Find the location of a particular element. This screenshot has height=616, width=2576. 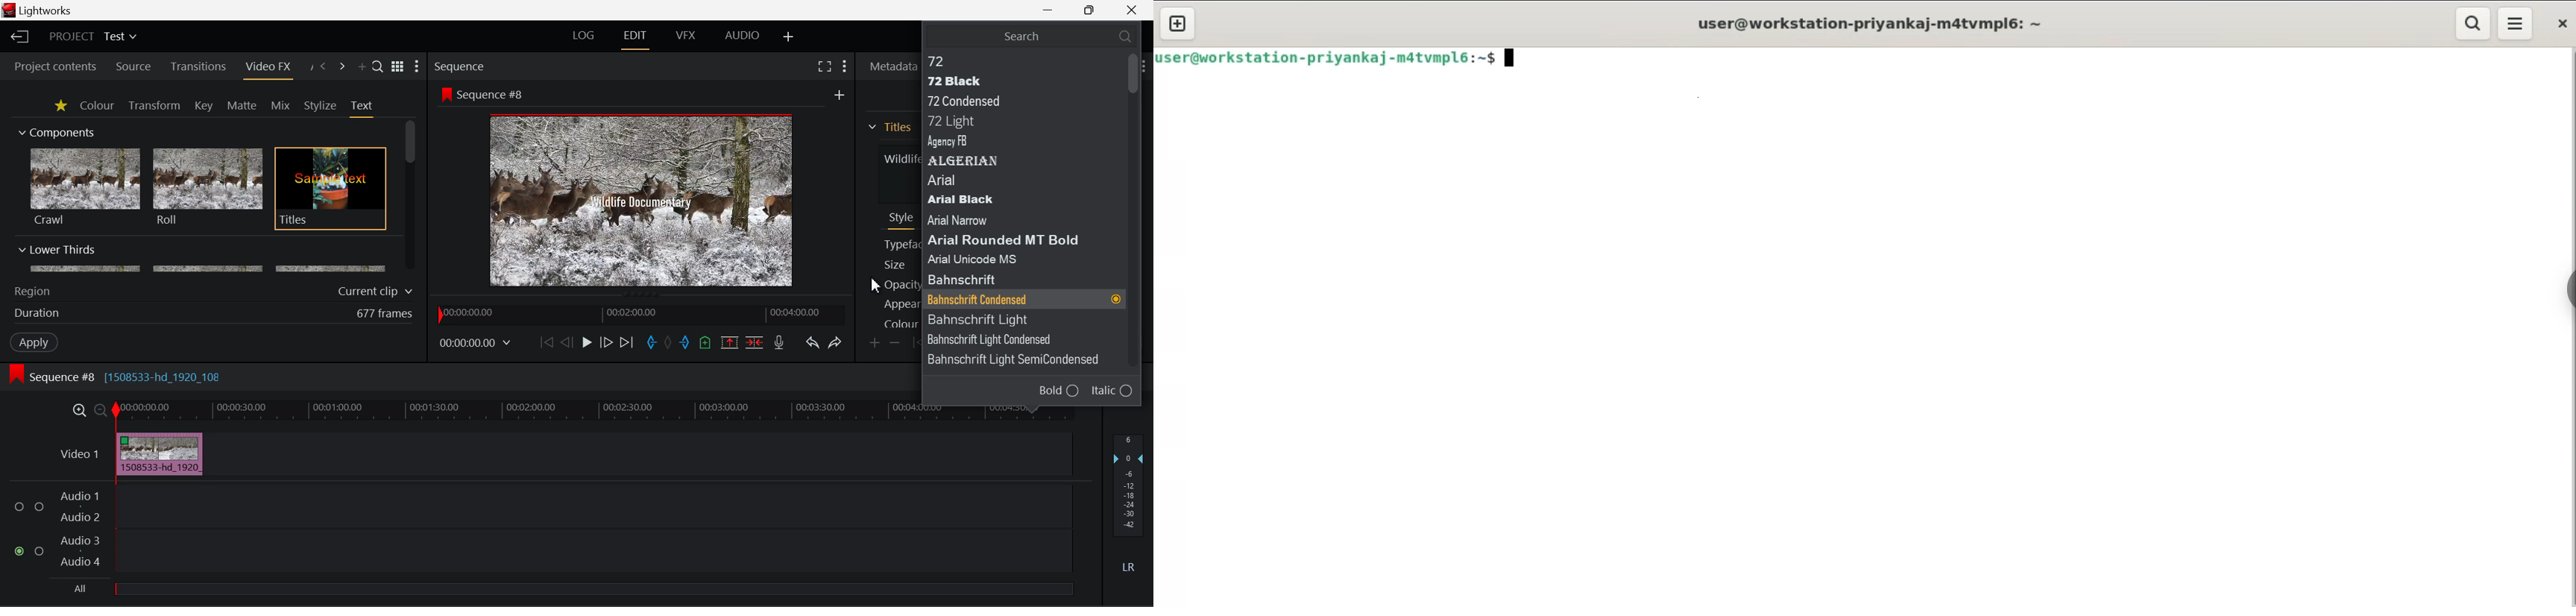

Add Layout is located at coordinates (790, 38).